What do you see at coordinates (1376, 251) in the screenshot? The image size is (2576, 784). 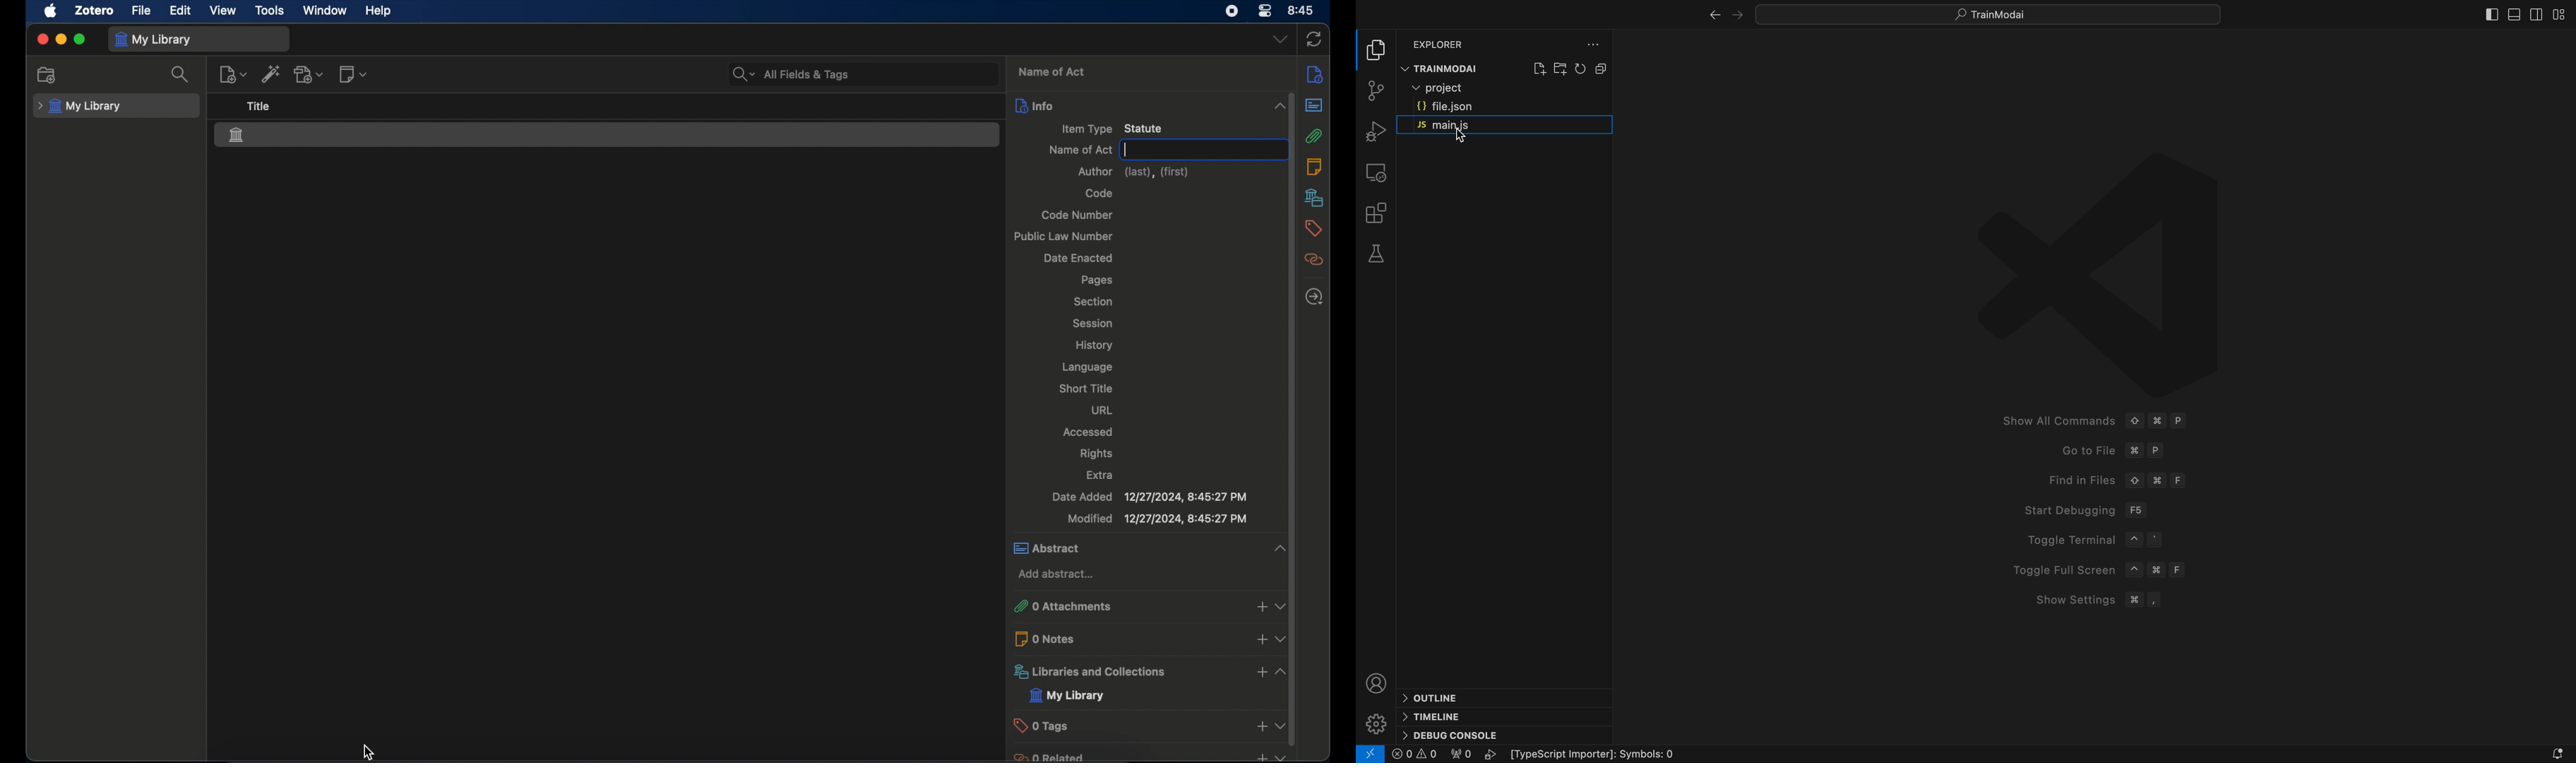 I see `tests` at bounding box center [1376, 251].